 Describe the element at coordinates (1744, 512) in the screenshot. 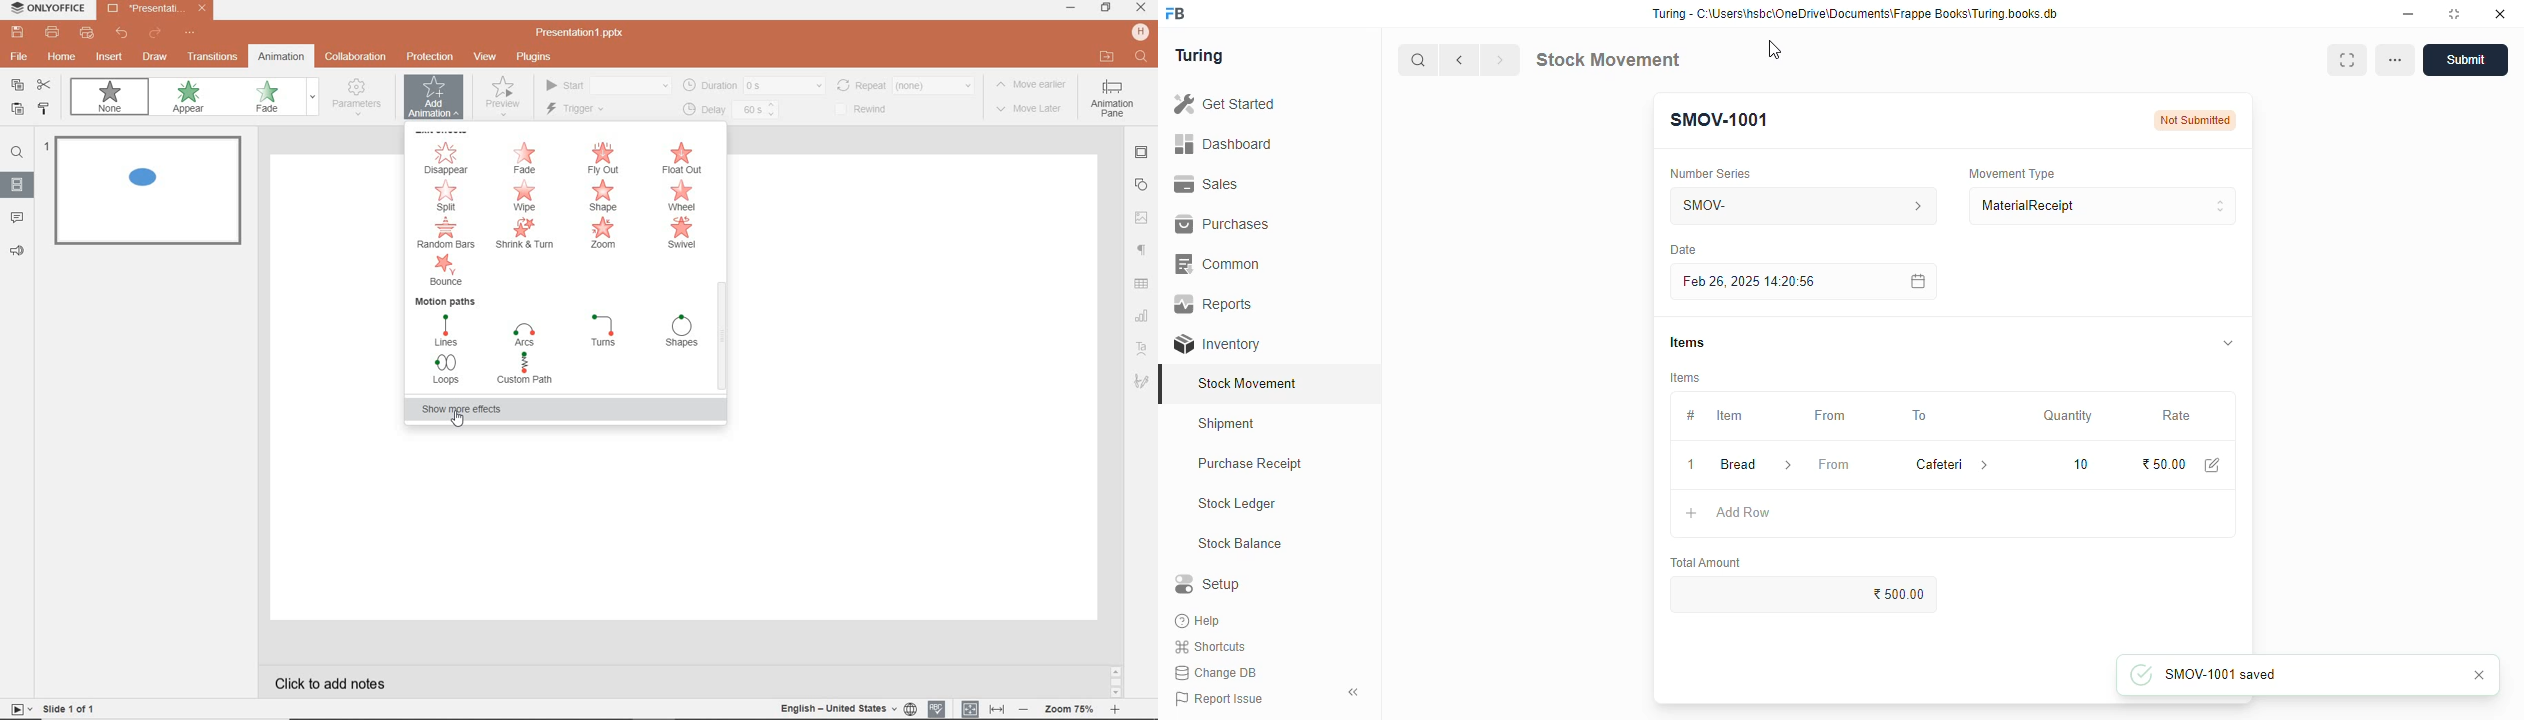

I see `add row` at that location.